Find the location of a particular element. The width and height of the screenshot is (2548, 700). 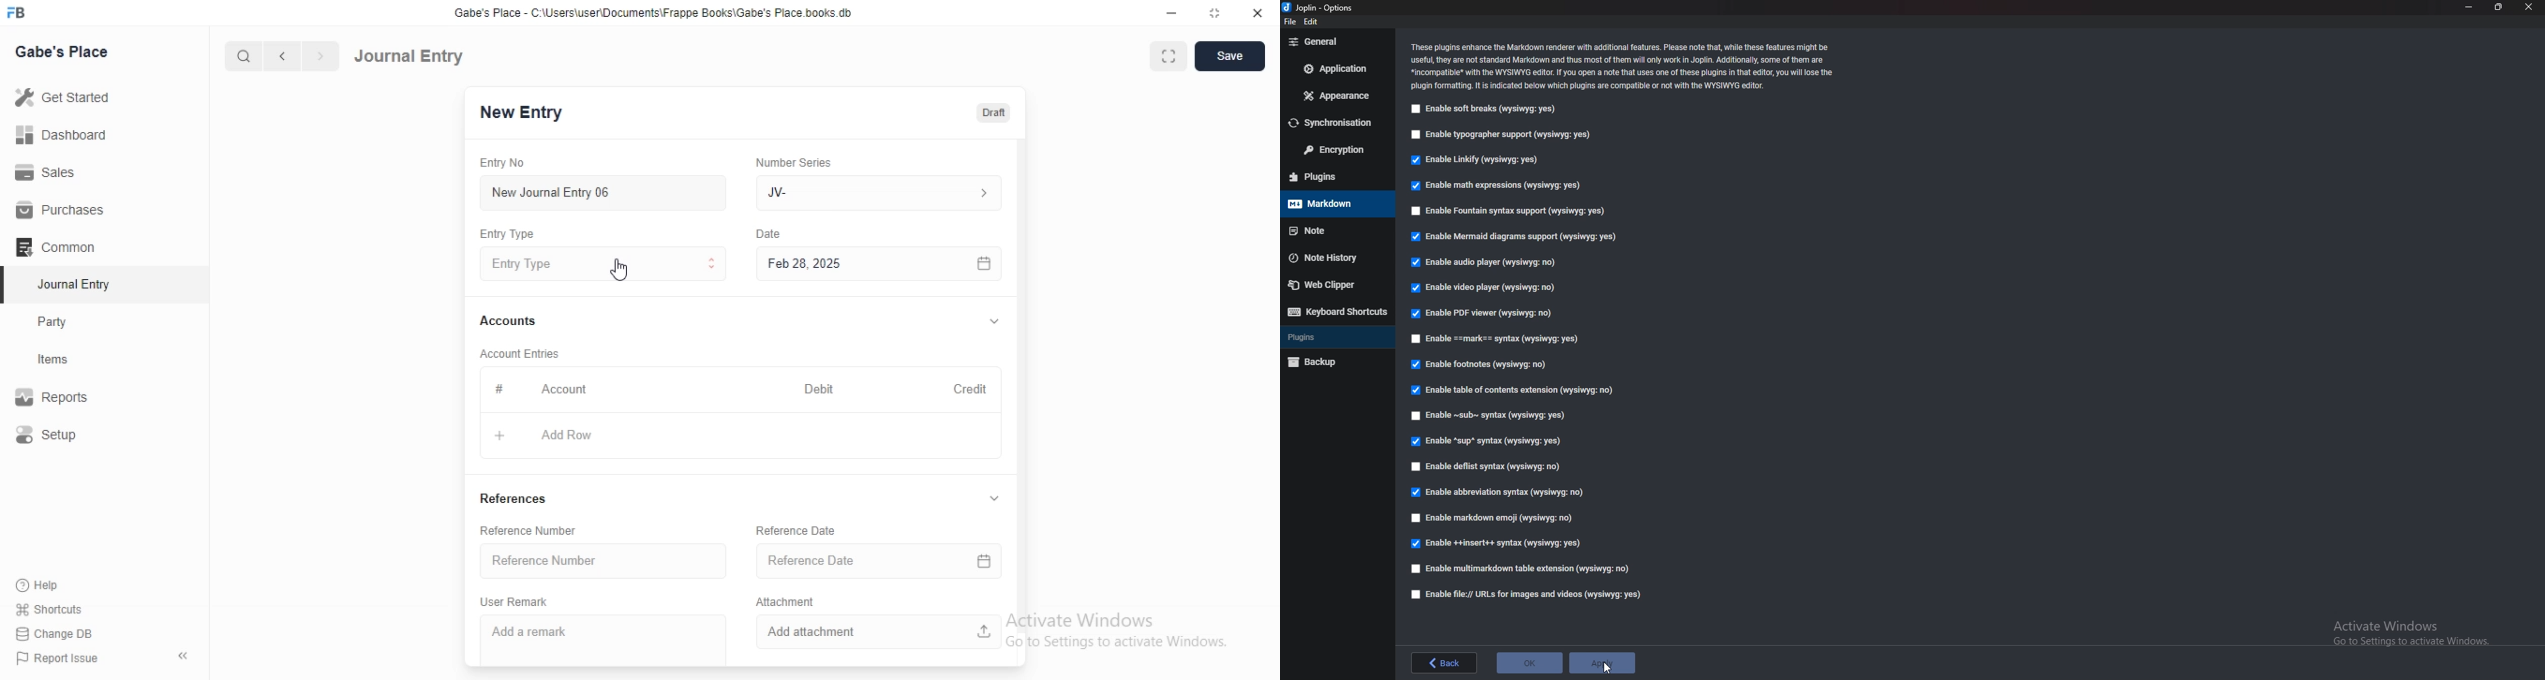

next is located at coordinates (318, 57).